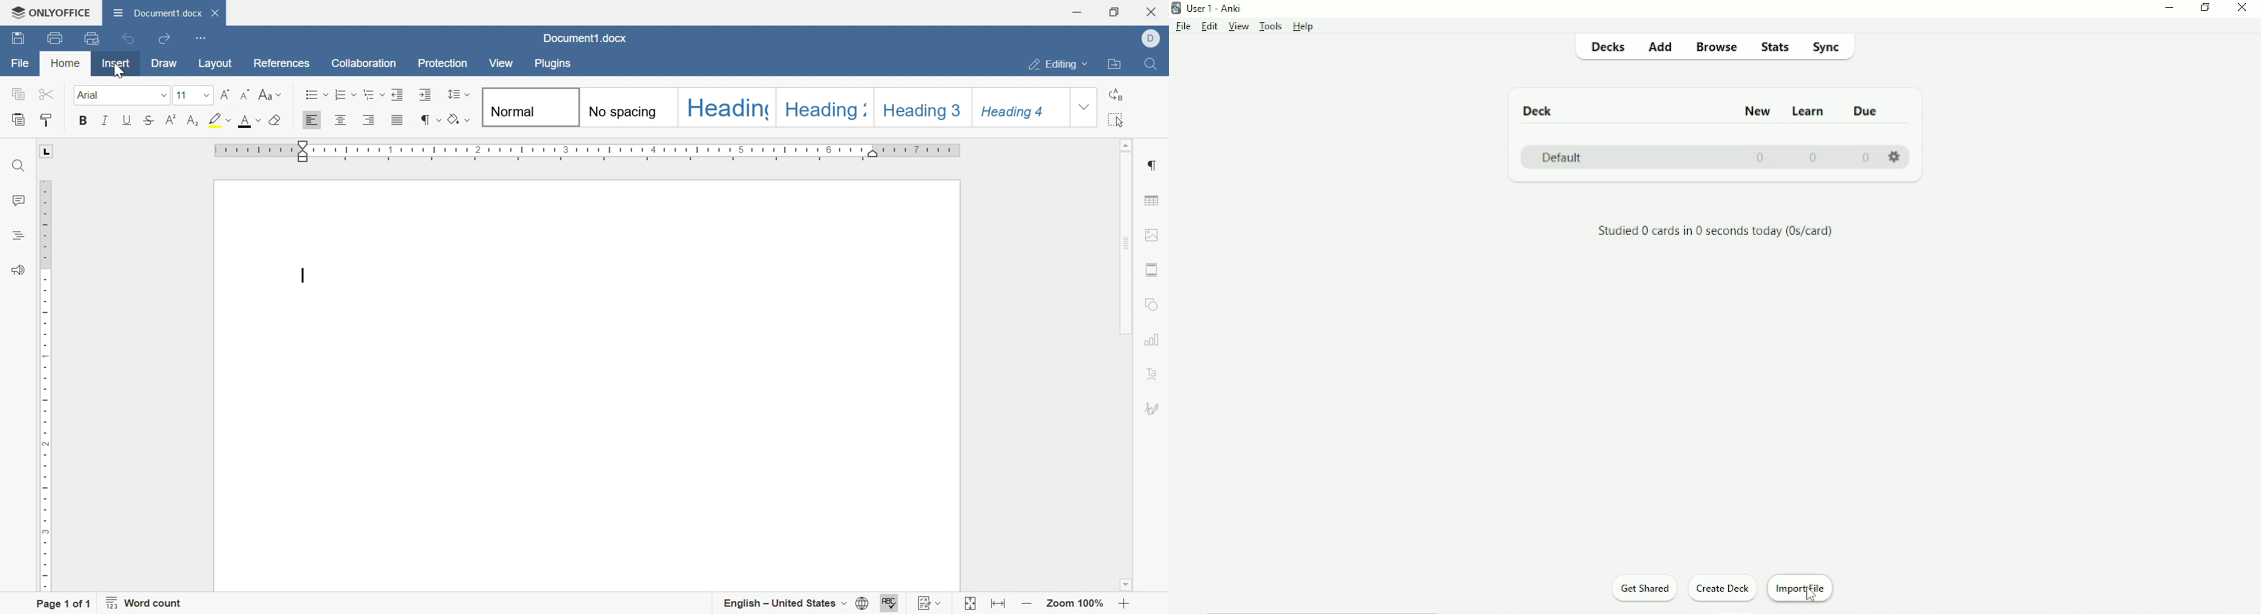 The width and height of the screenshot is (2268, 616). I want to click on Subscript, so click(192, 120).